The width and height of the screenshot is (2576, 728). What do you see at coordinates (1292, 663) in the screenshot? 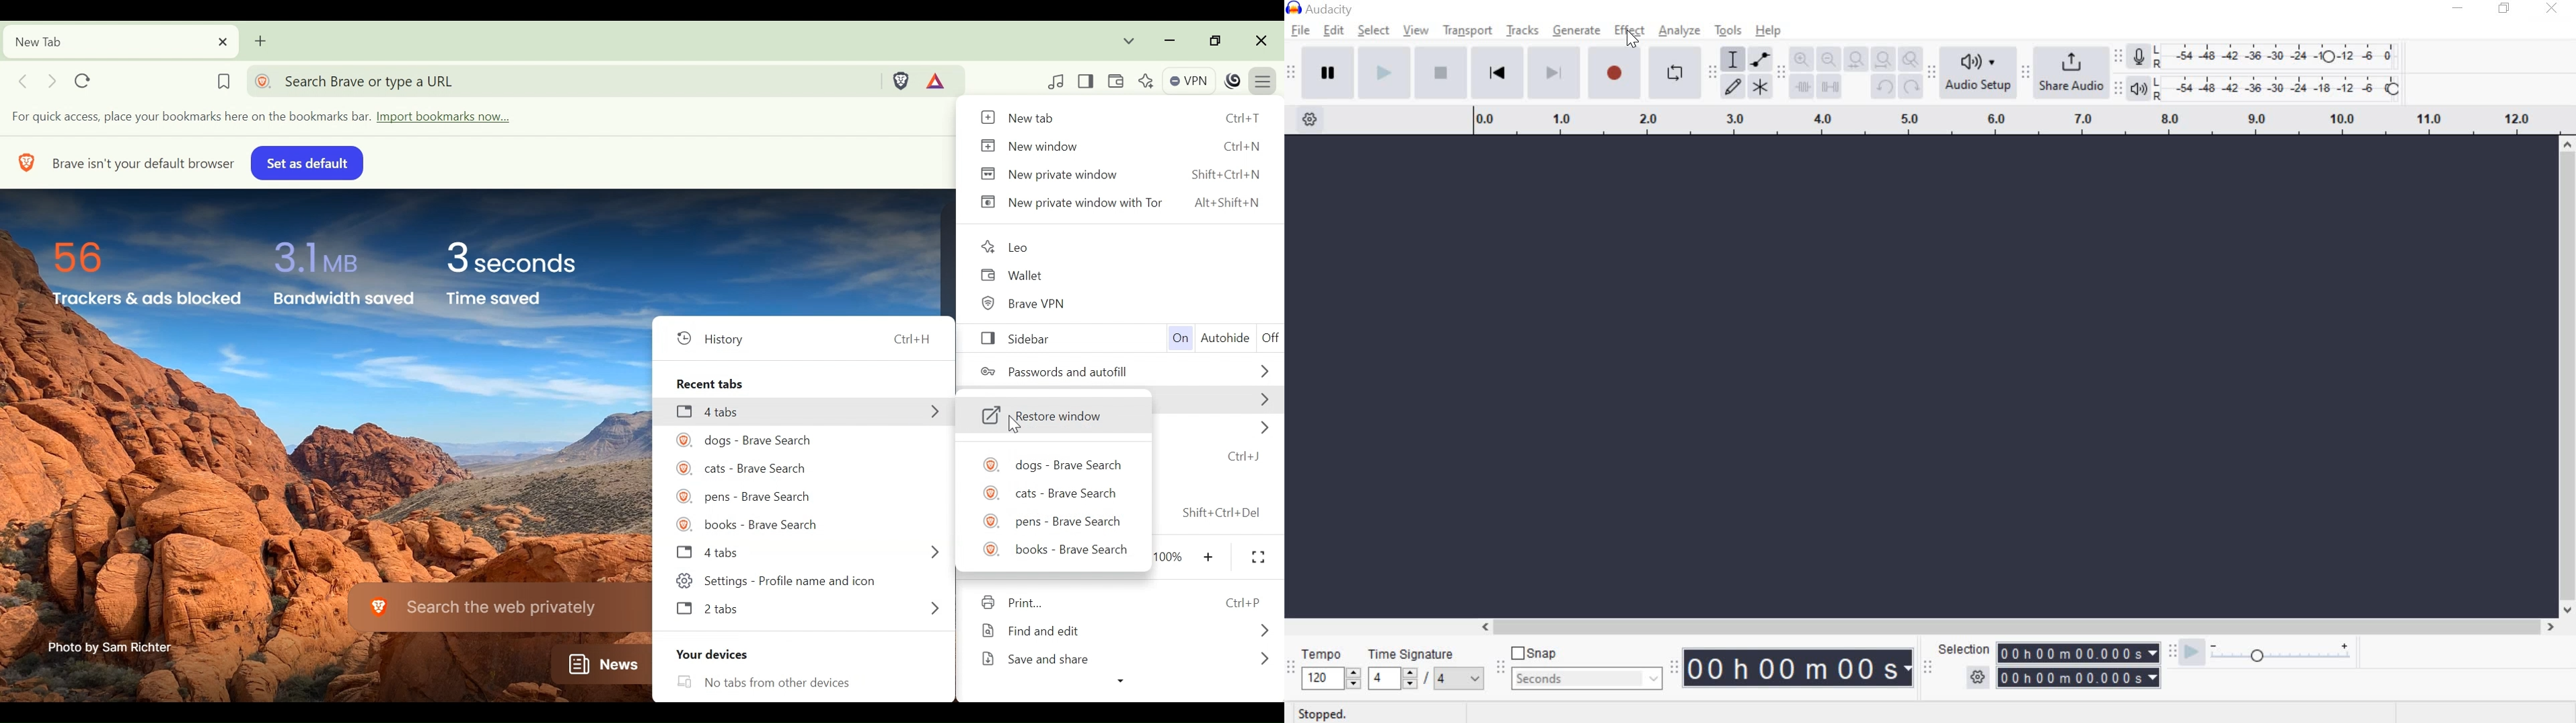
I see `Time signature toolbar` at bounding box center [1292, 663].